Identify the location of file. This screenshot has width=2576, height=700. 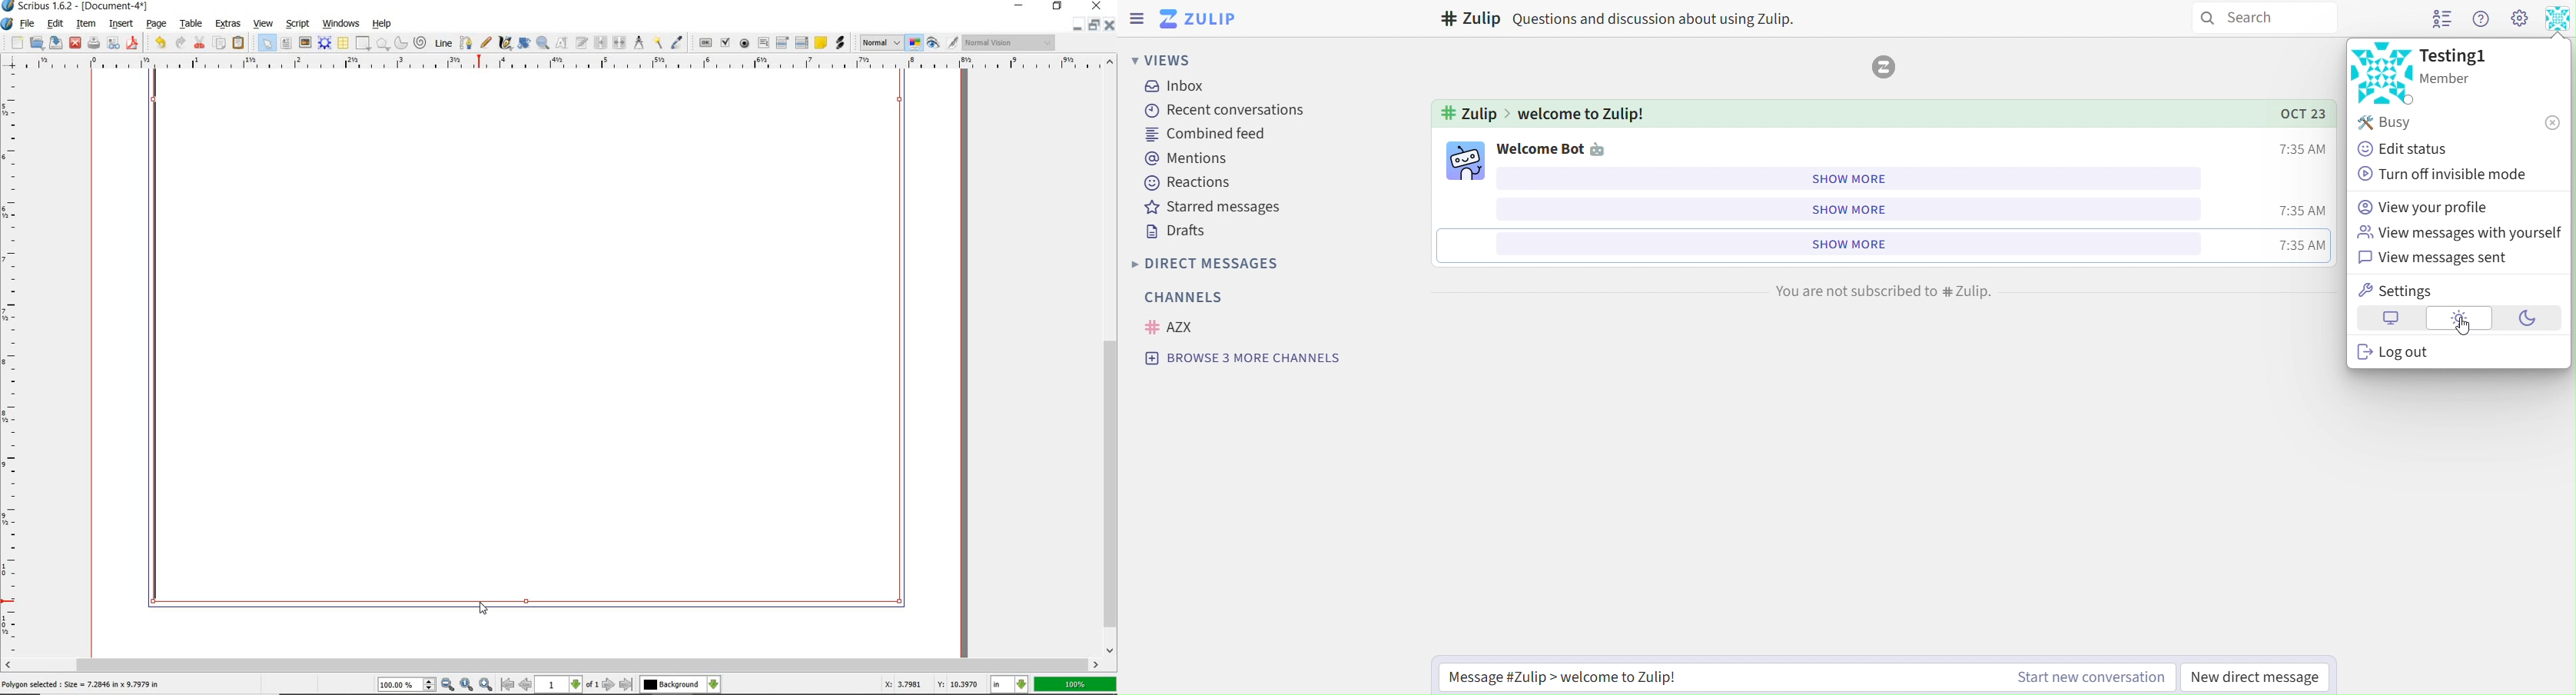
(29, 25).